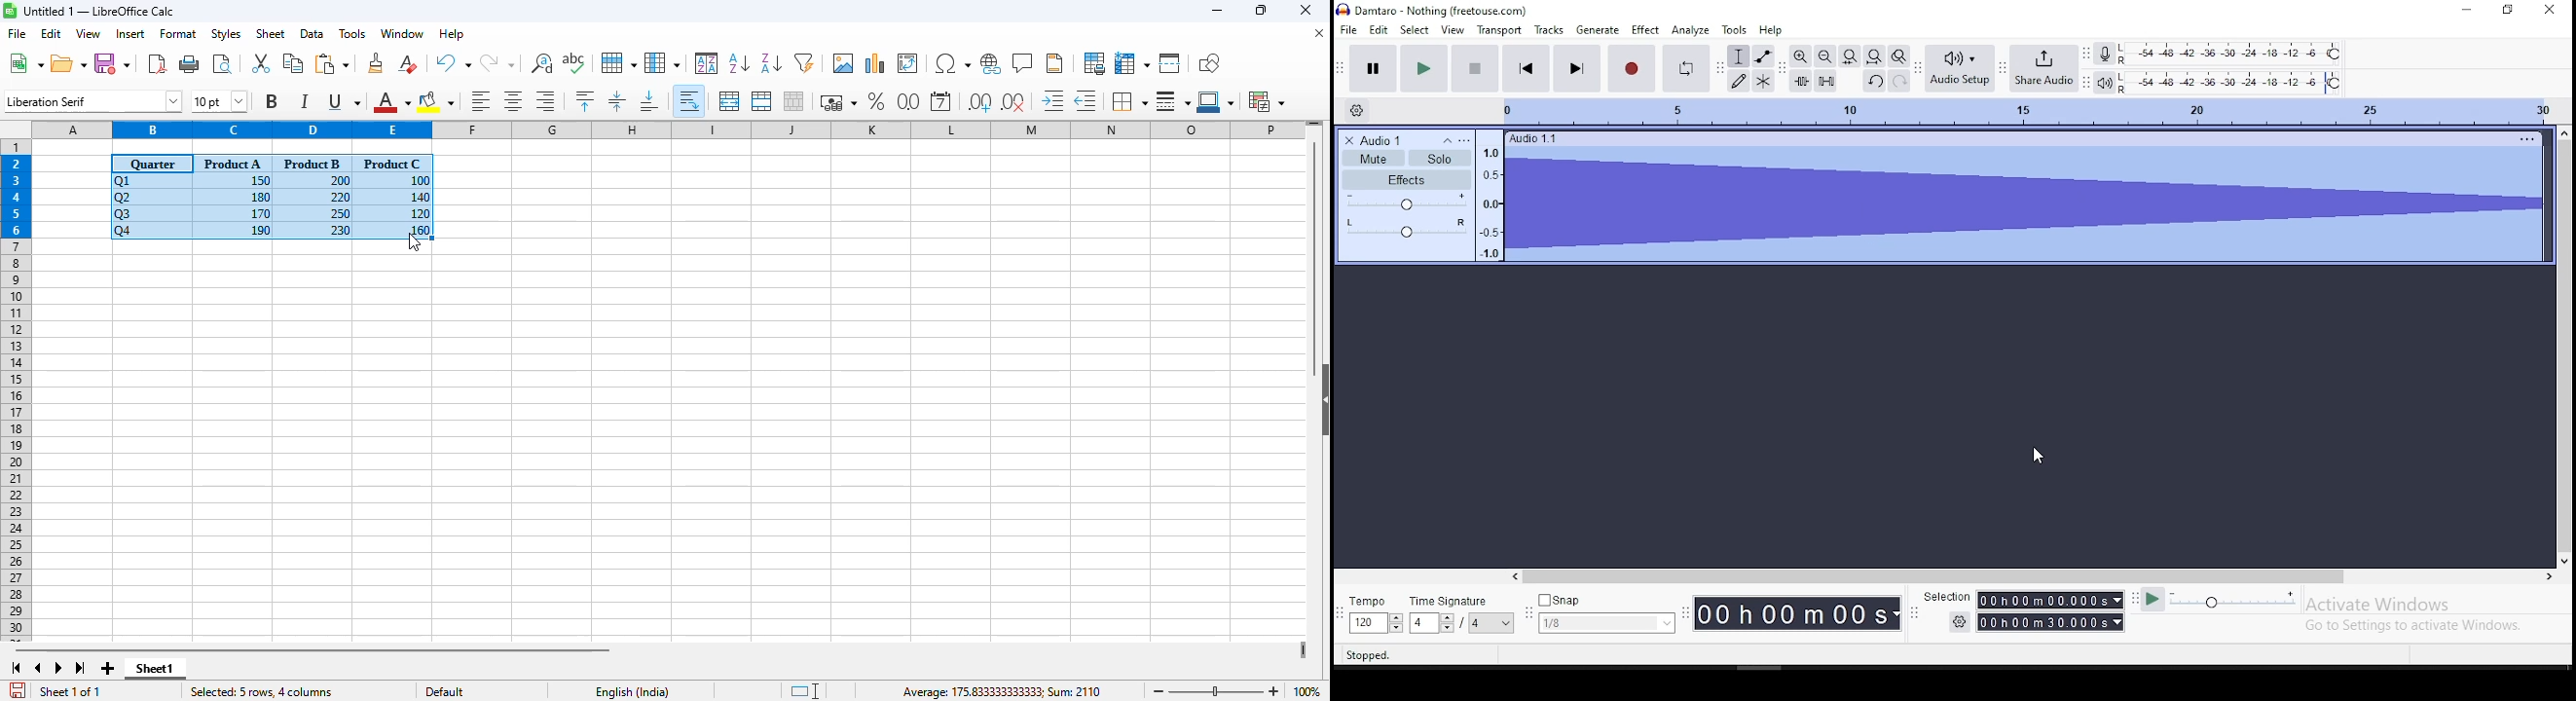  What do you see at coordinates (2045, 69) in the screenshot?
I see `share audio` at bounding box center [2045, 69].